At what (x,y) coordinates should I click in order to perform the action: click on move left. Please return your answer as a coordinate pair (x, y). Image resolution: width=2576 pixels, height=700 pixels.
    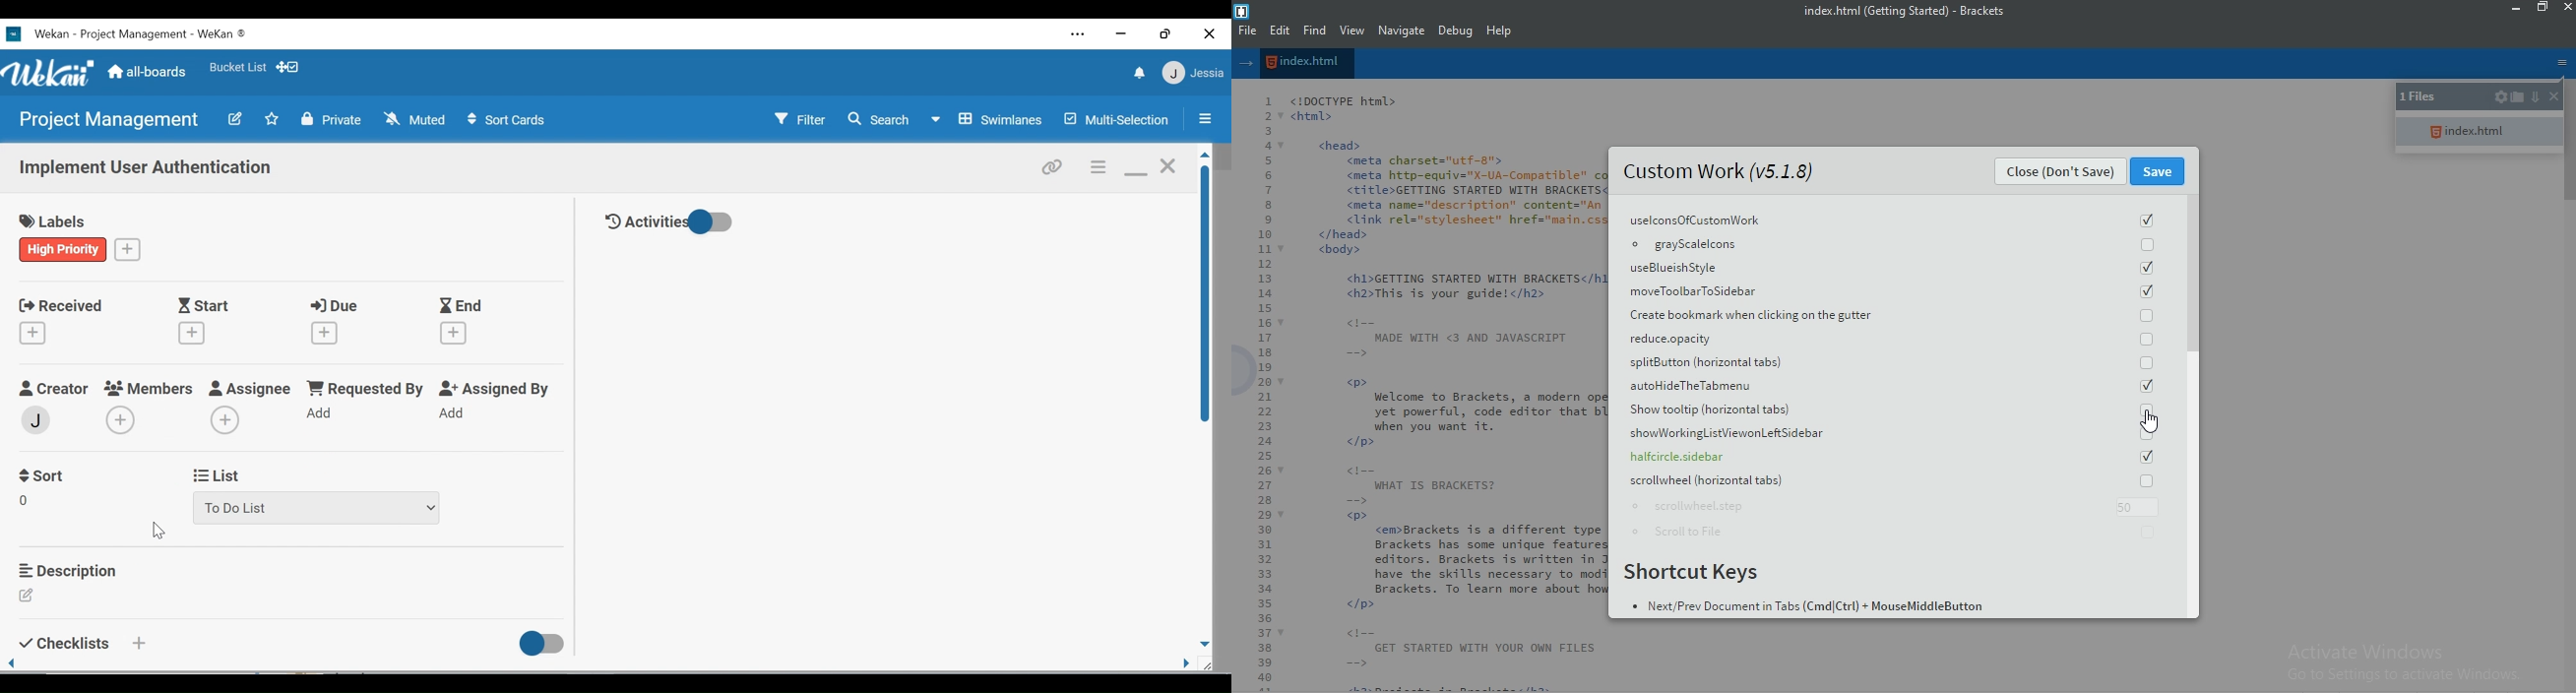
    Looking at the image, I should click on (12, 664).